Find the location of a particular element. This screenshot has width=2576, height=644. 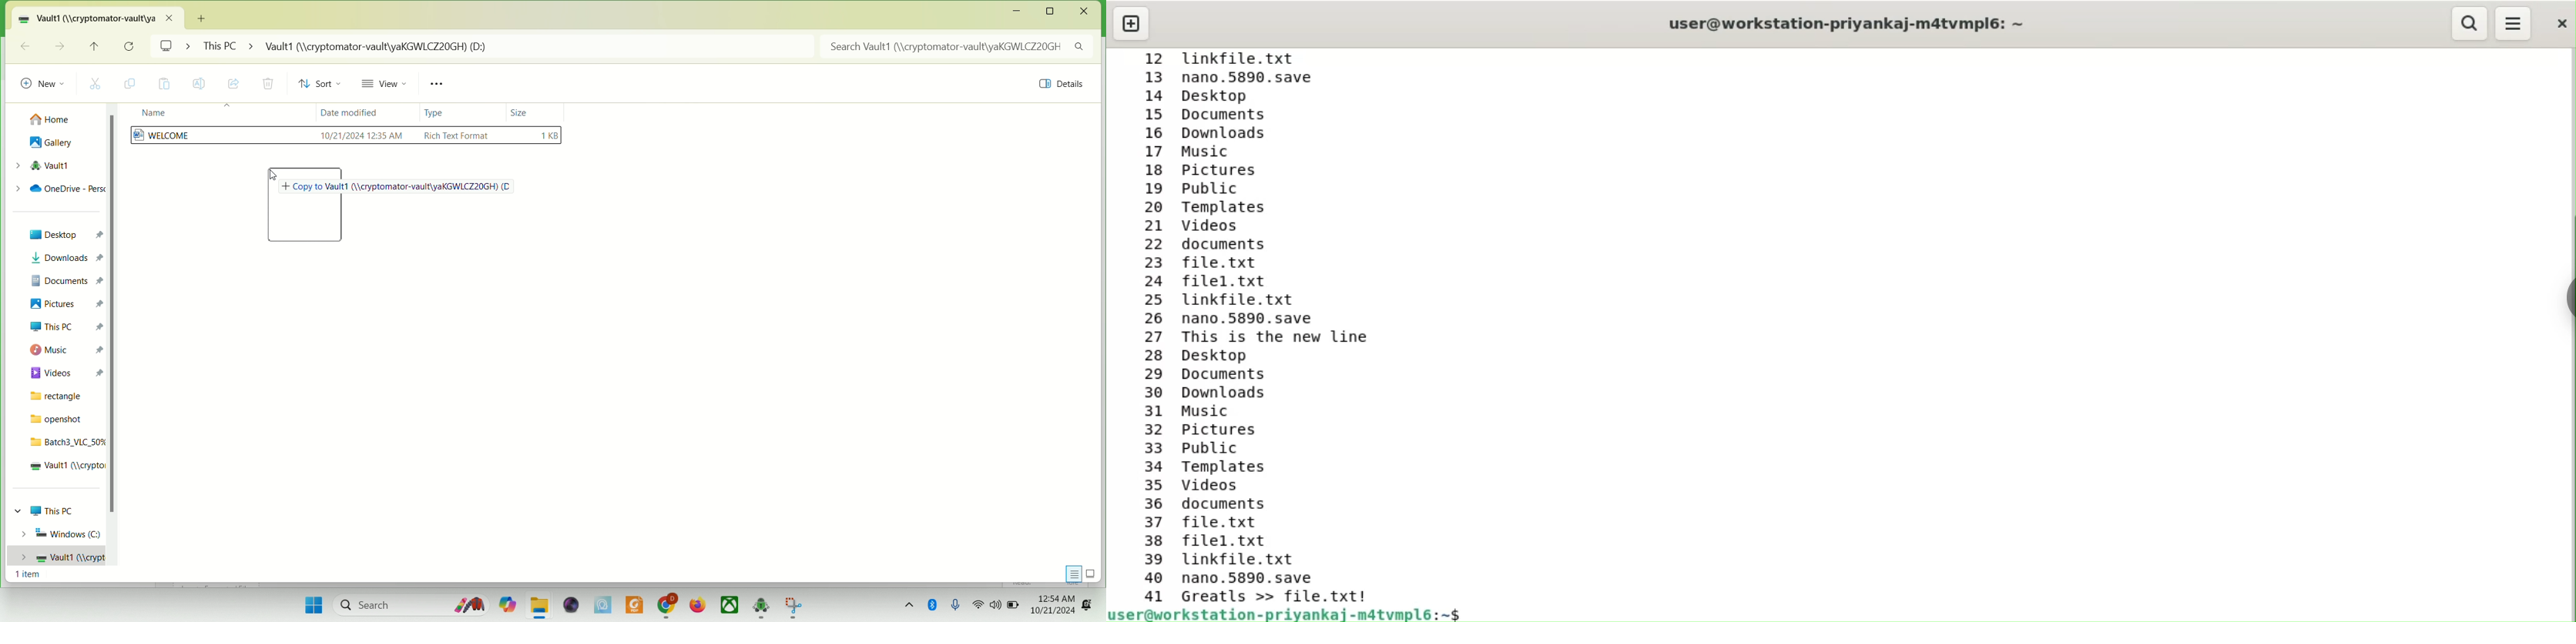

wifi is located at coordinates (979, 605).